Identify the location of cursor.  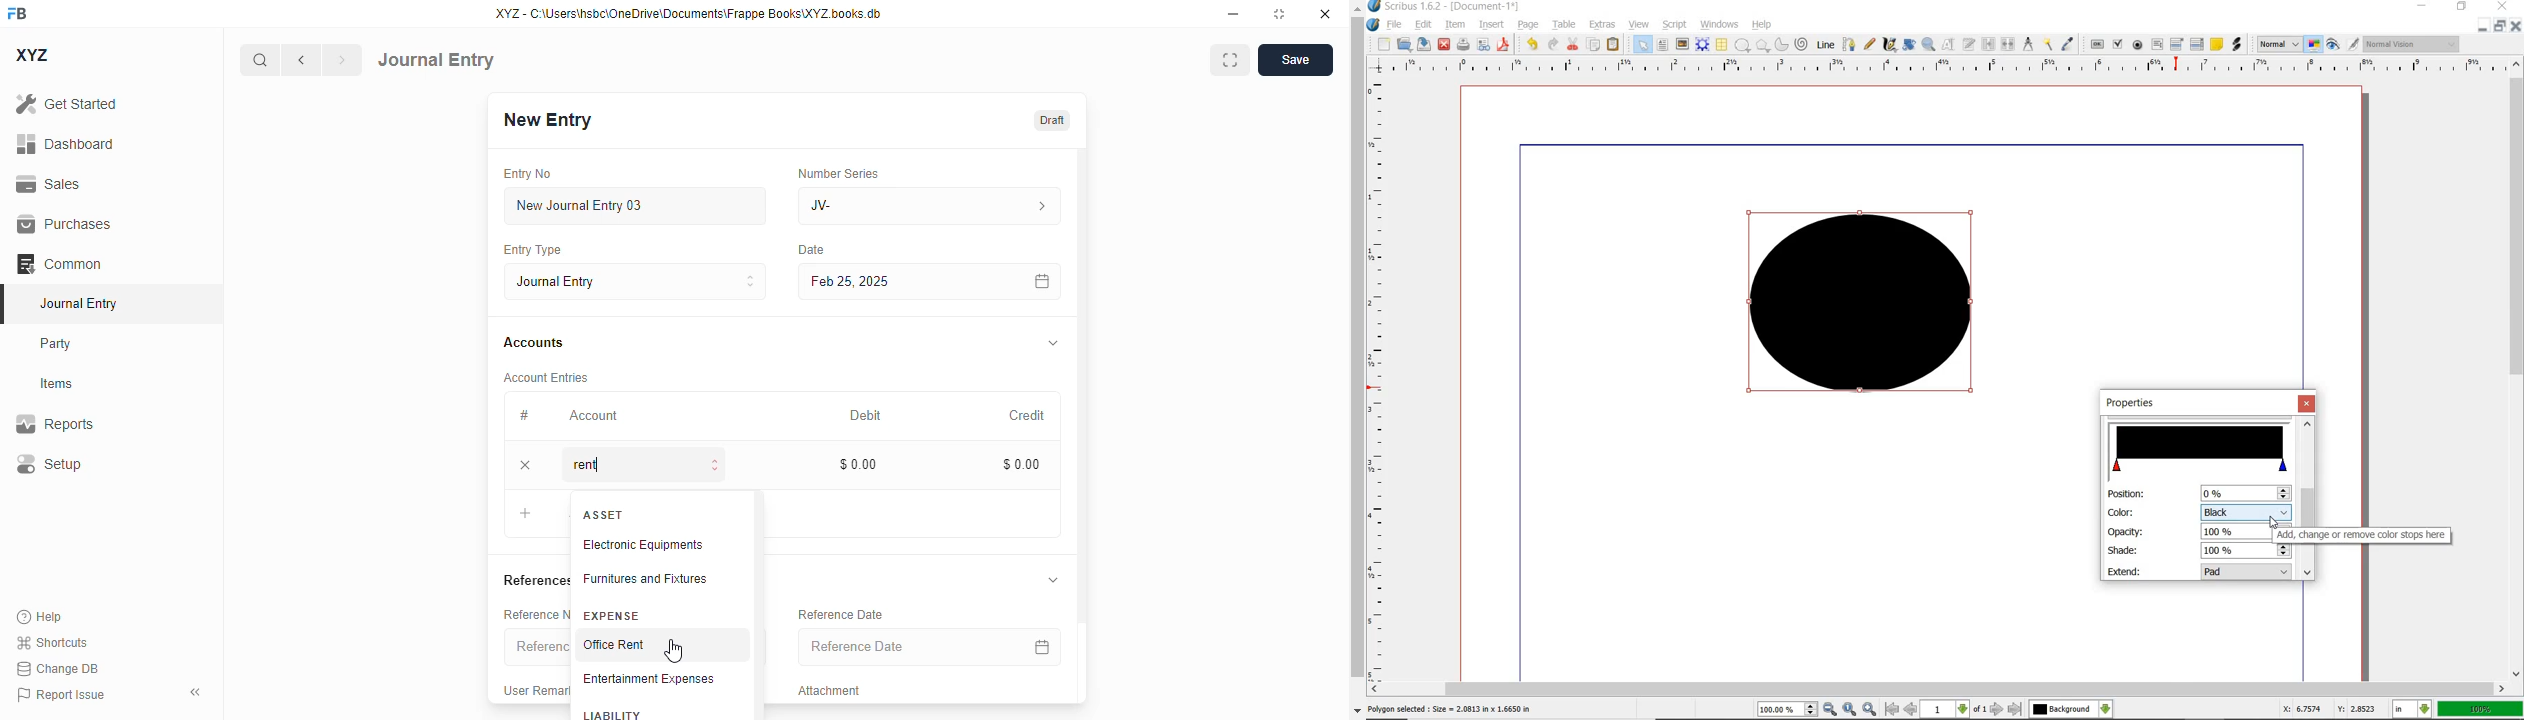
(2275, 524).